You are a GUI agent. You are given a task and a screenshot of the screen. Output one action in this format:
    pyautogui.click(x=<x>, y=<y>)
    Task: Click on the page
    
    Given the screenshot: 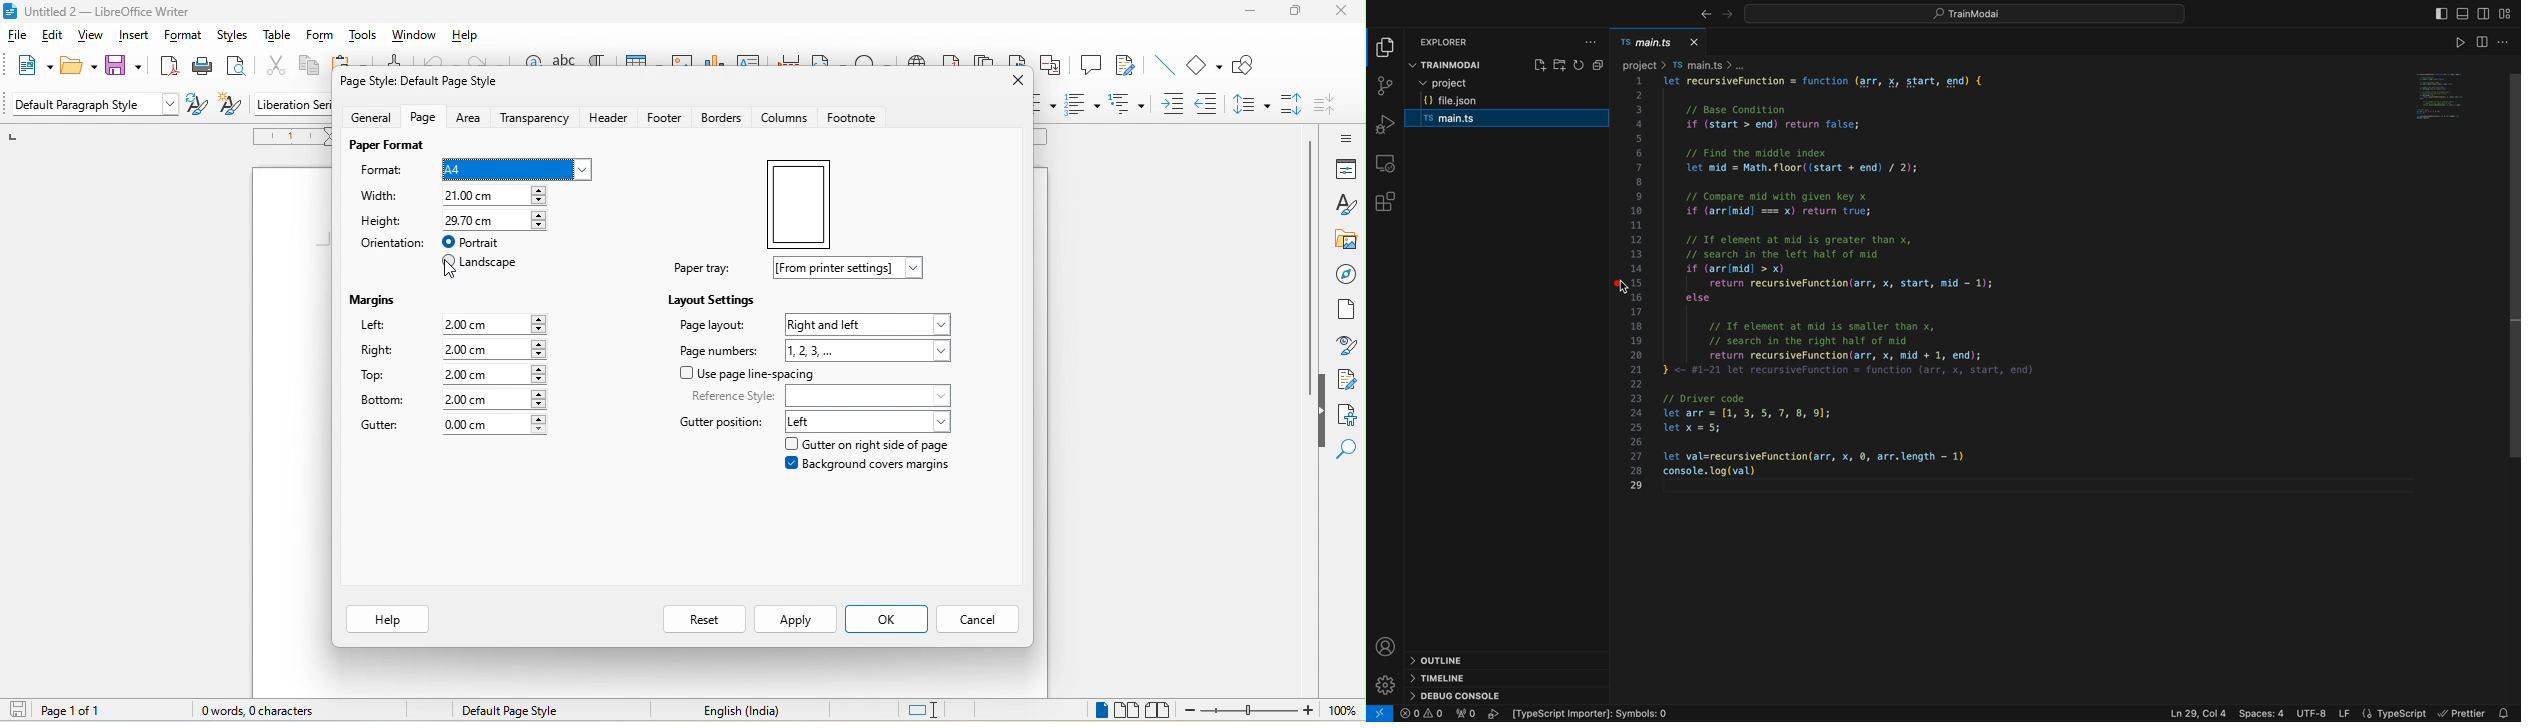 What is the action you would take?
    pyautogui.click(x=418, y=119)
    